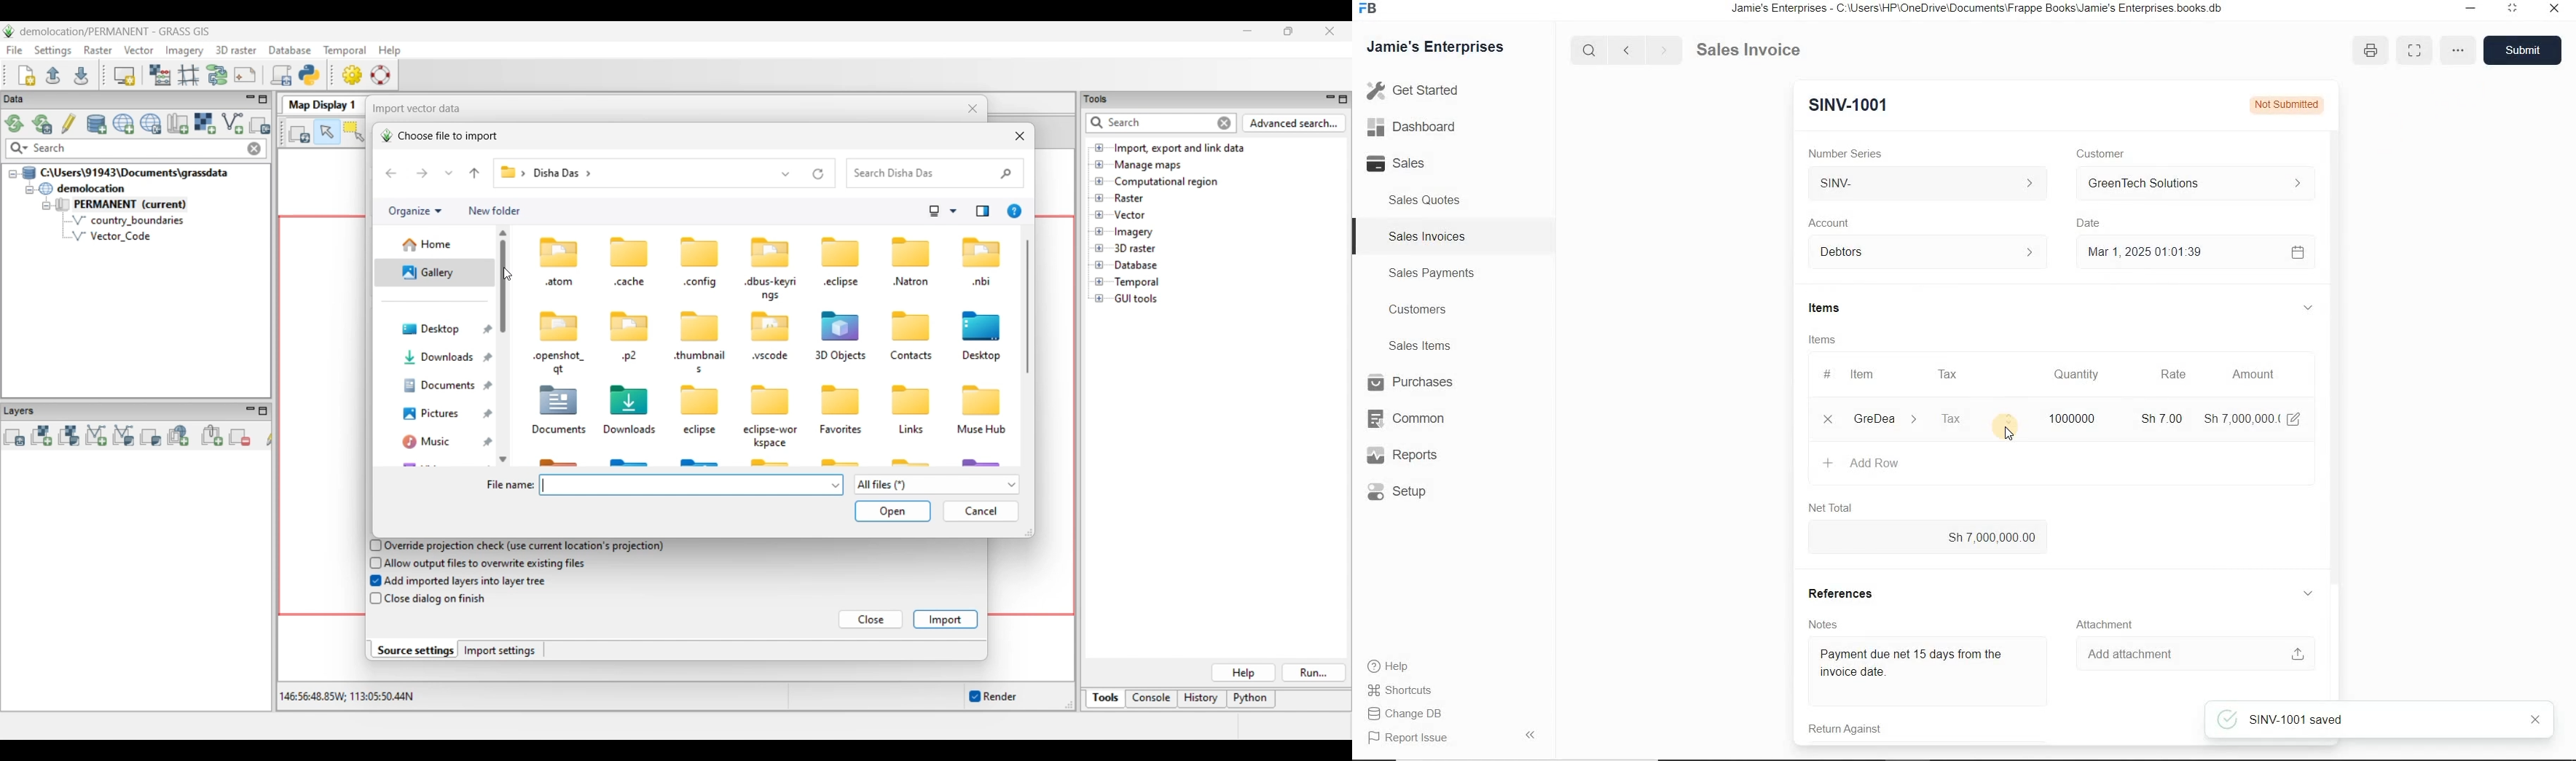 The width and height of the screenshot is (2576, 784). I want to click on GreenTech Solutions, so click(2188, 184).